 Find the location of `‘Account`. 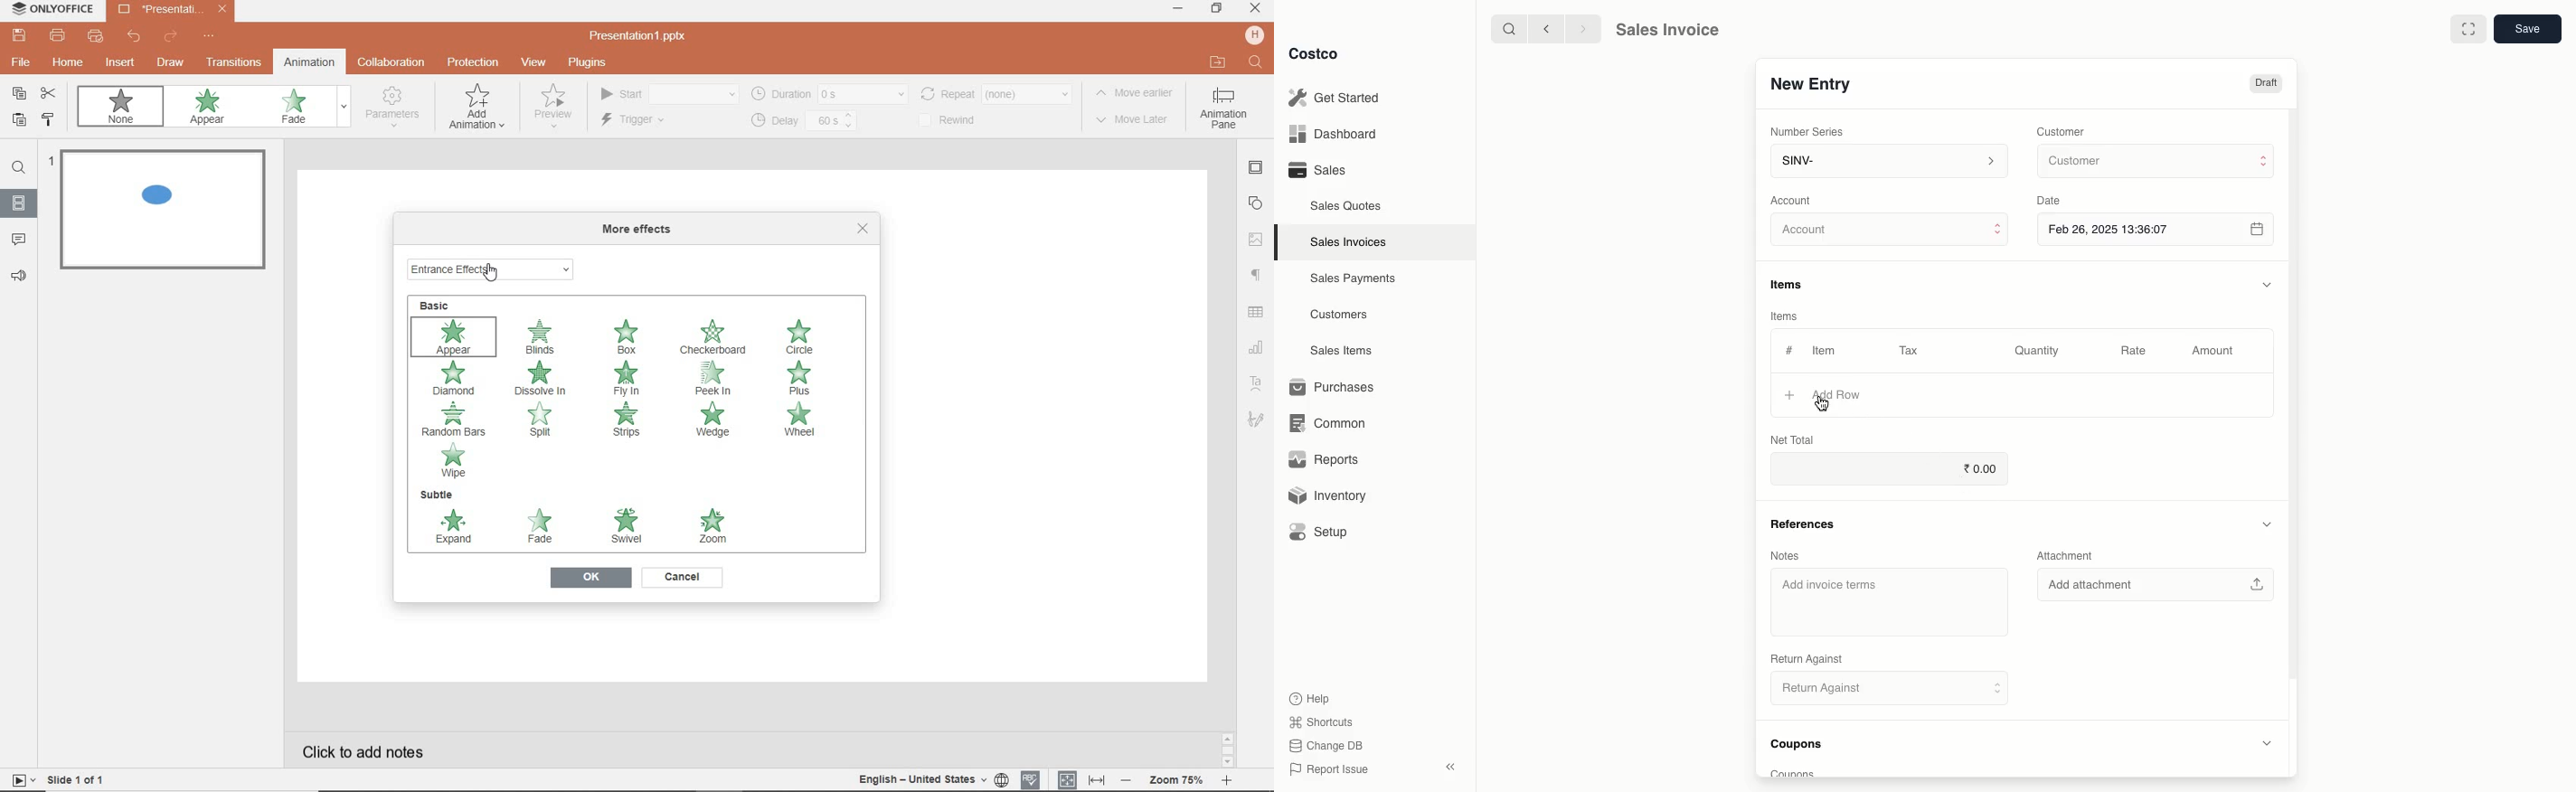

‘Account is located at coordinates (1795, 200).